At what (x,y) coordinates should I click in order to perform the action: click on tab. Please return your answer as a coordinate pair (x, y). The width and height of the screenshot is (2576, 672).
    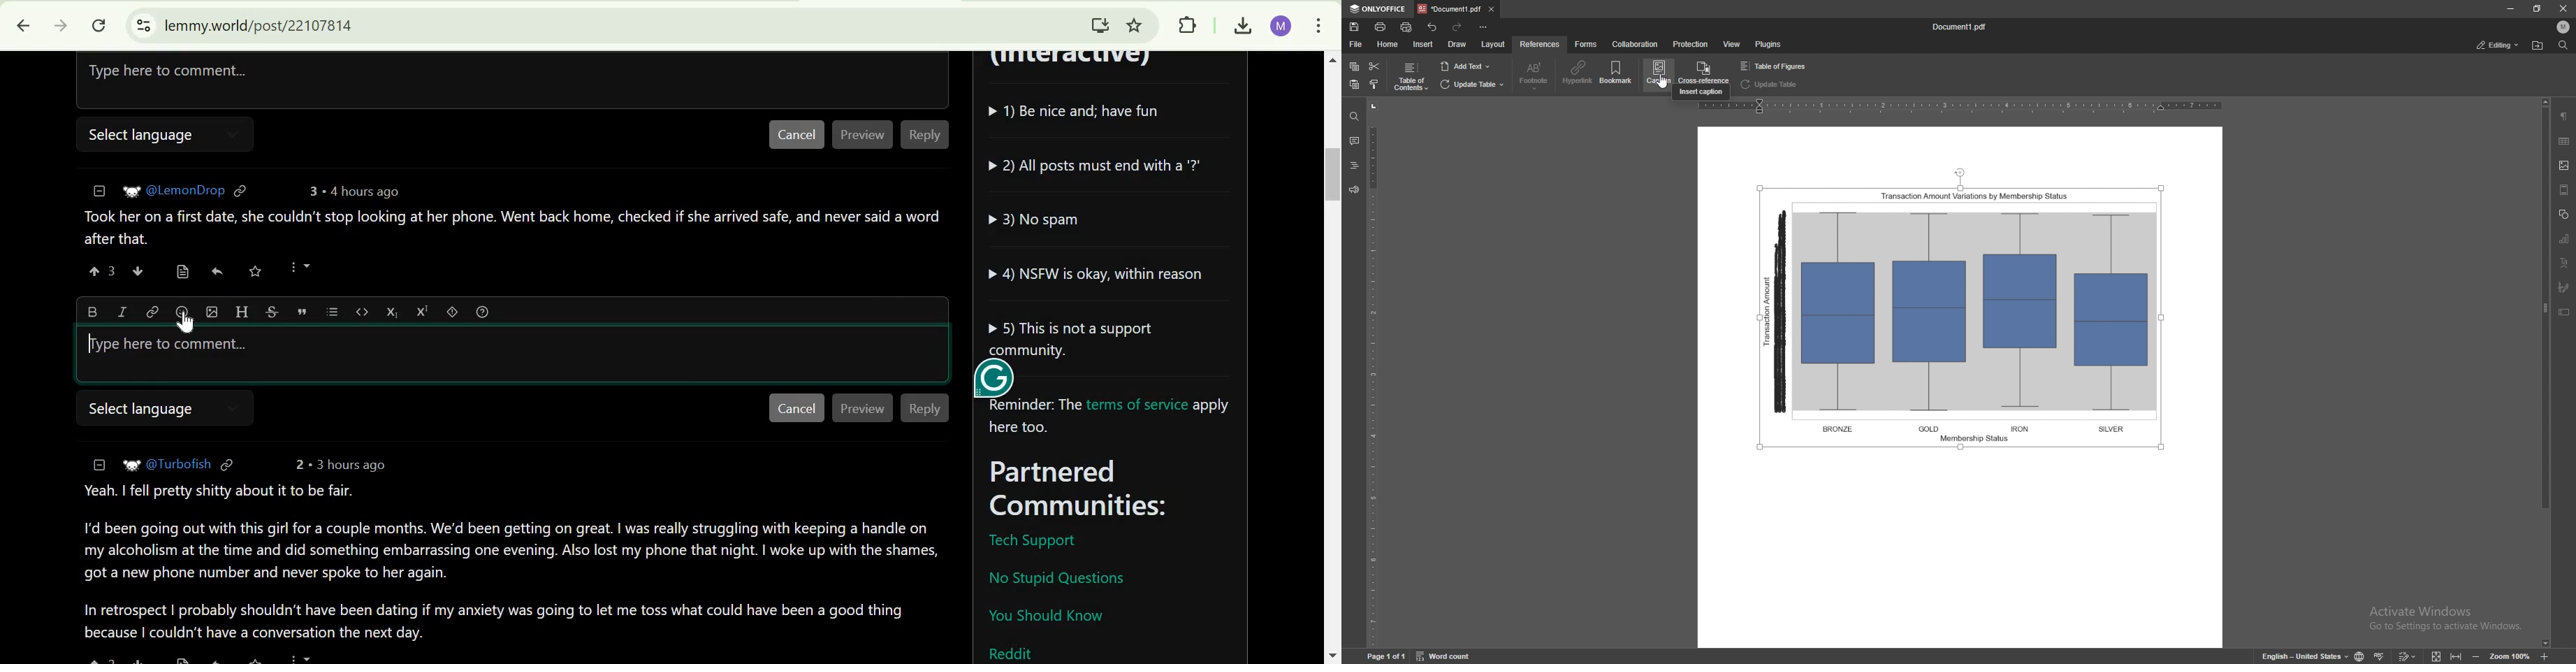
    Looking at the image, I should click on (1449, 9).